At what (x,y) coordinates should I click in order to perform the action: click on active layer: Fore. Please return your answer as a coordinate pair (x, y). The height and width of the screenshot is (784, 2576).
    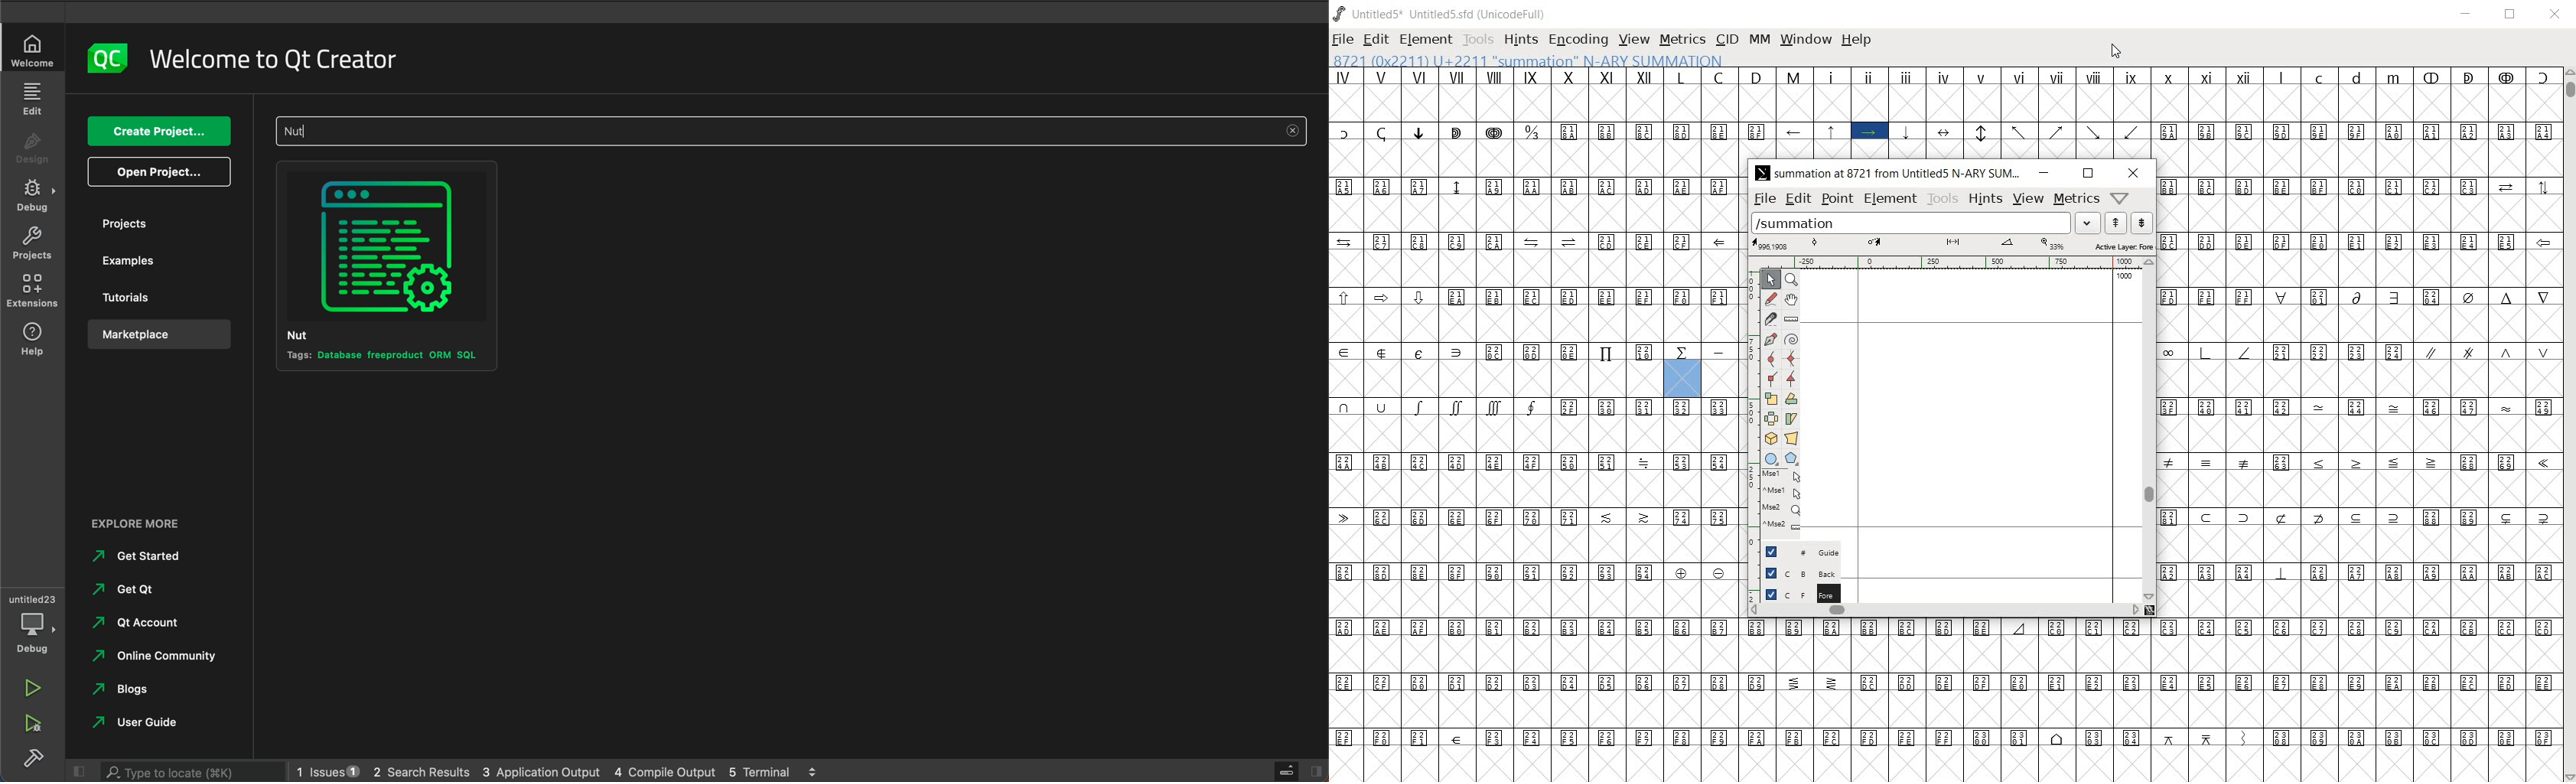
    Looking at the image, I should click on (1952, 245).